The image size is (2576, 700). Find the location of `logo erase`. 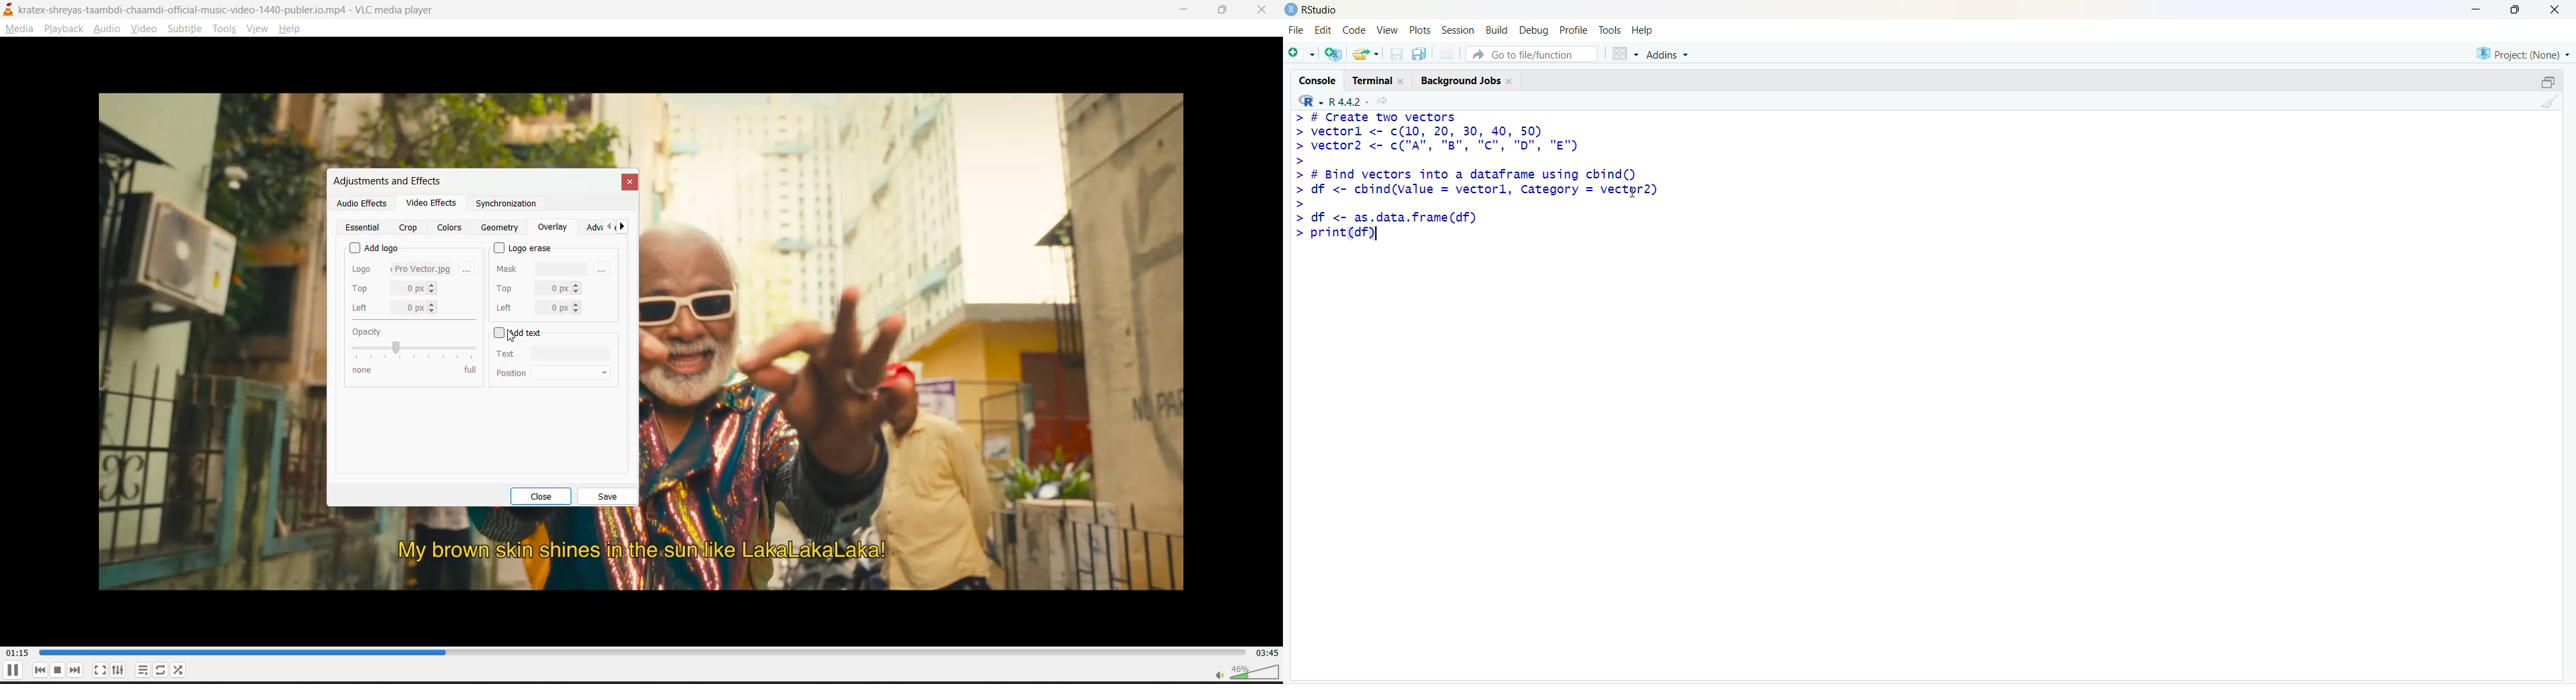

logo erase is located at coordinates (525, 248).